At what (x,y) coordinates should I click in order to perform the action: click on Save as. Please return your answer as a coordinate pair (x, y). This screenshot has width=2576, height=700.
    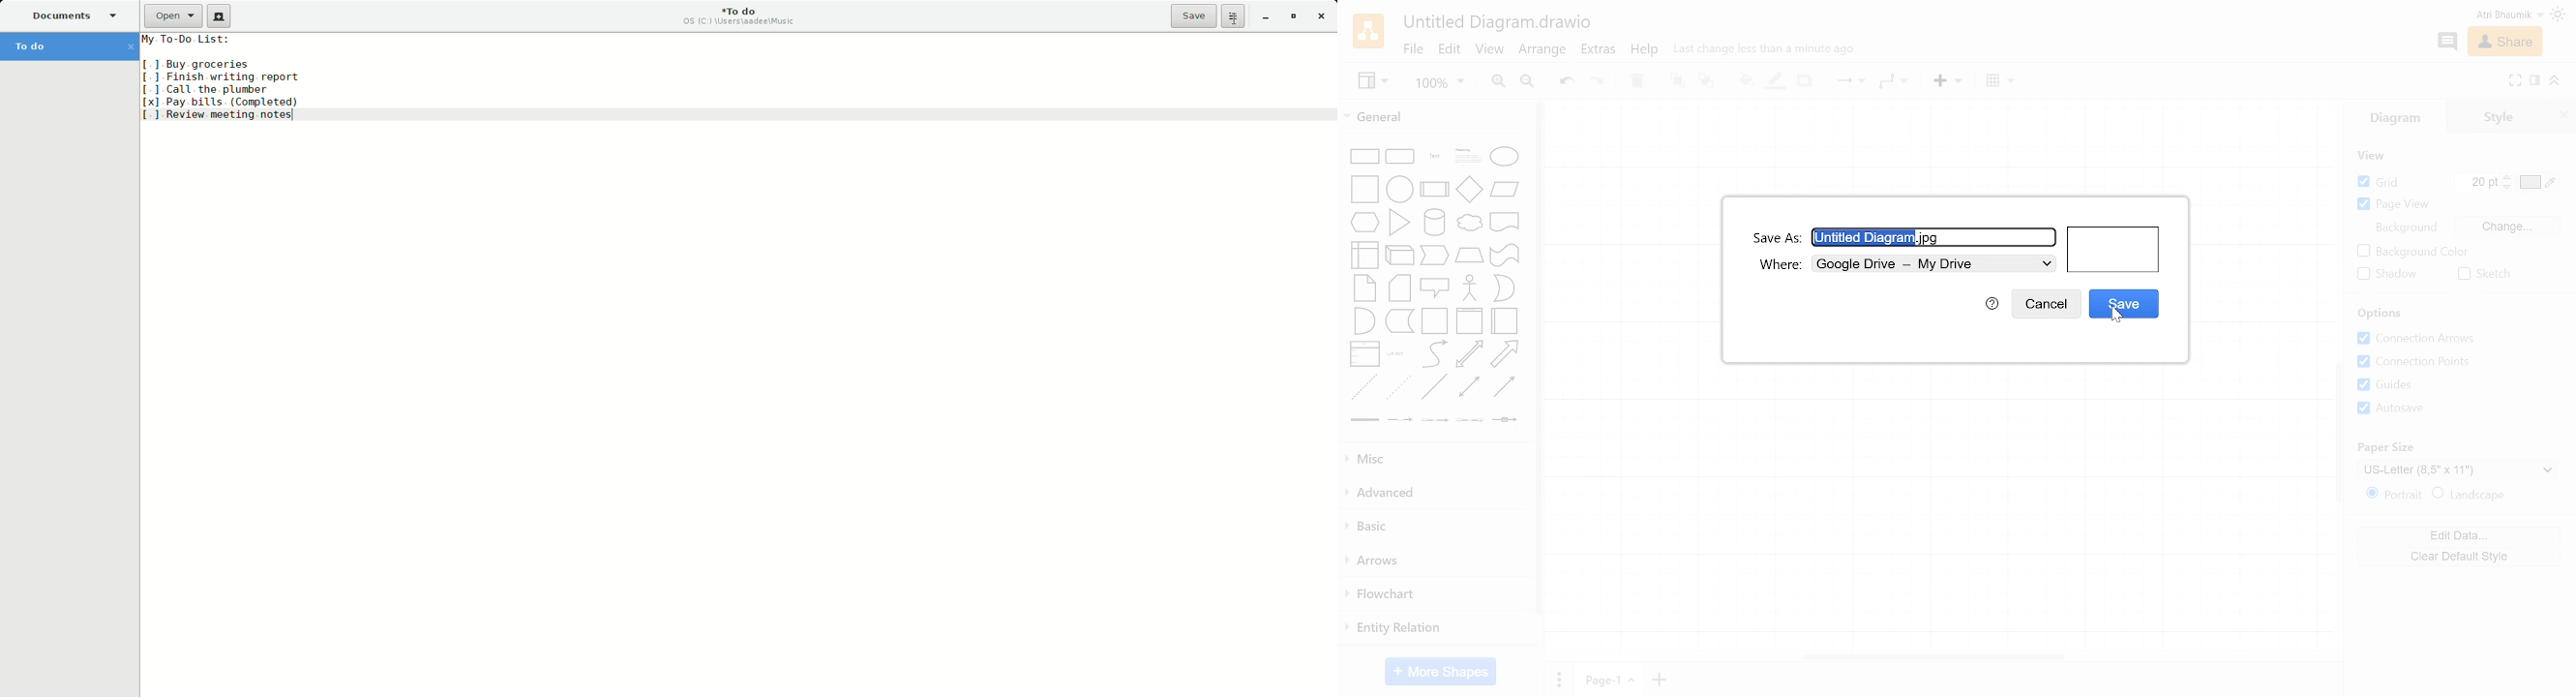
    Looking at the image, I should click on (1934, 236).